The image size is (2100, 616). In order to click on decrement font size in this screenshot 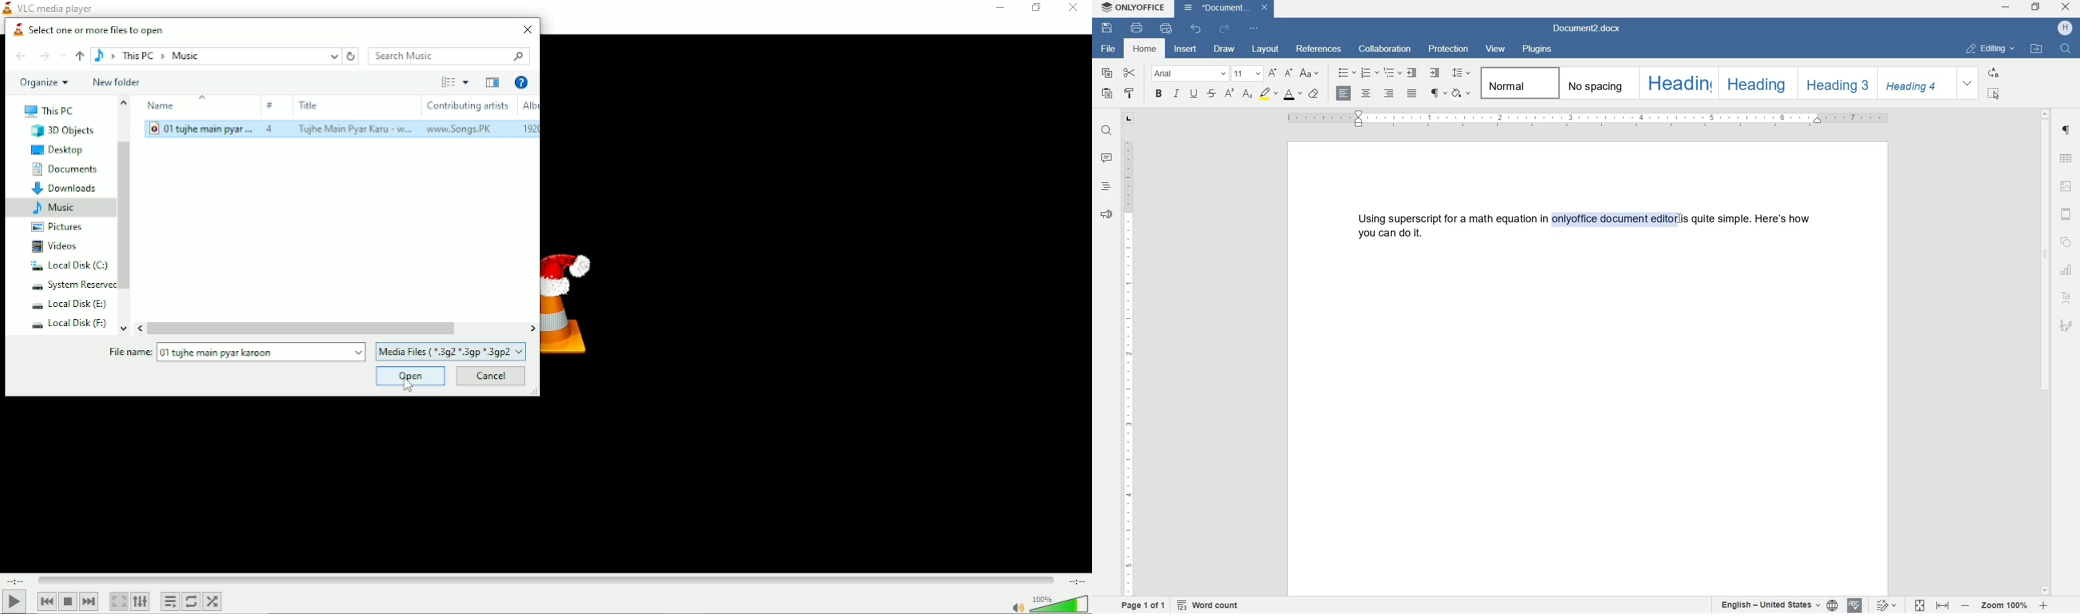, I will do `click(1288, 72)`.